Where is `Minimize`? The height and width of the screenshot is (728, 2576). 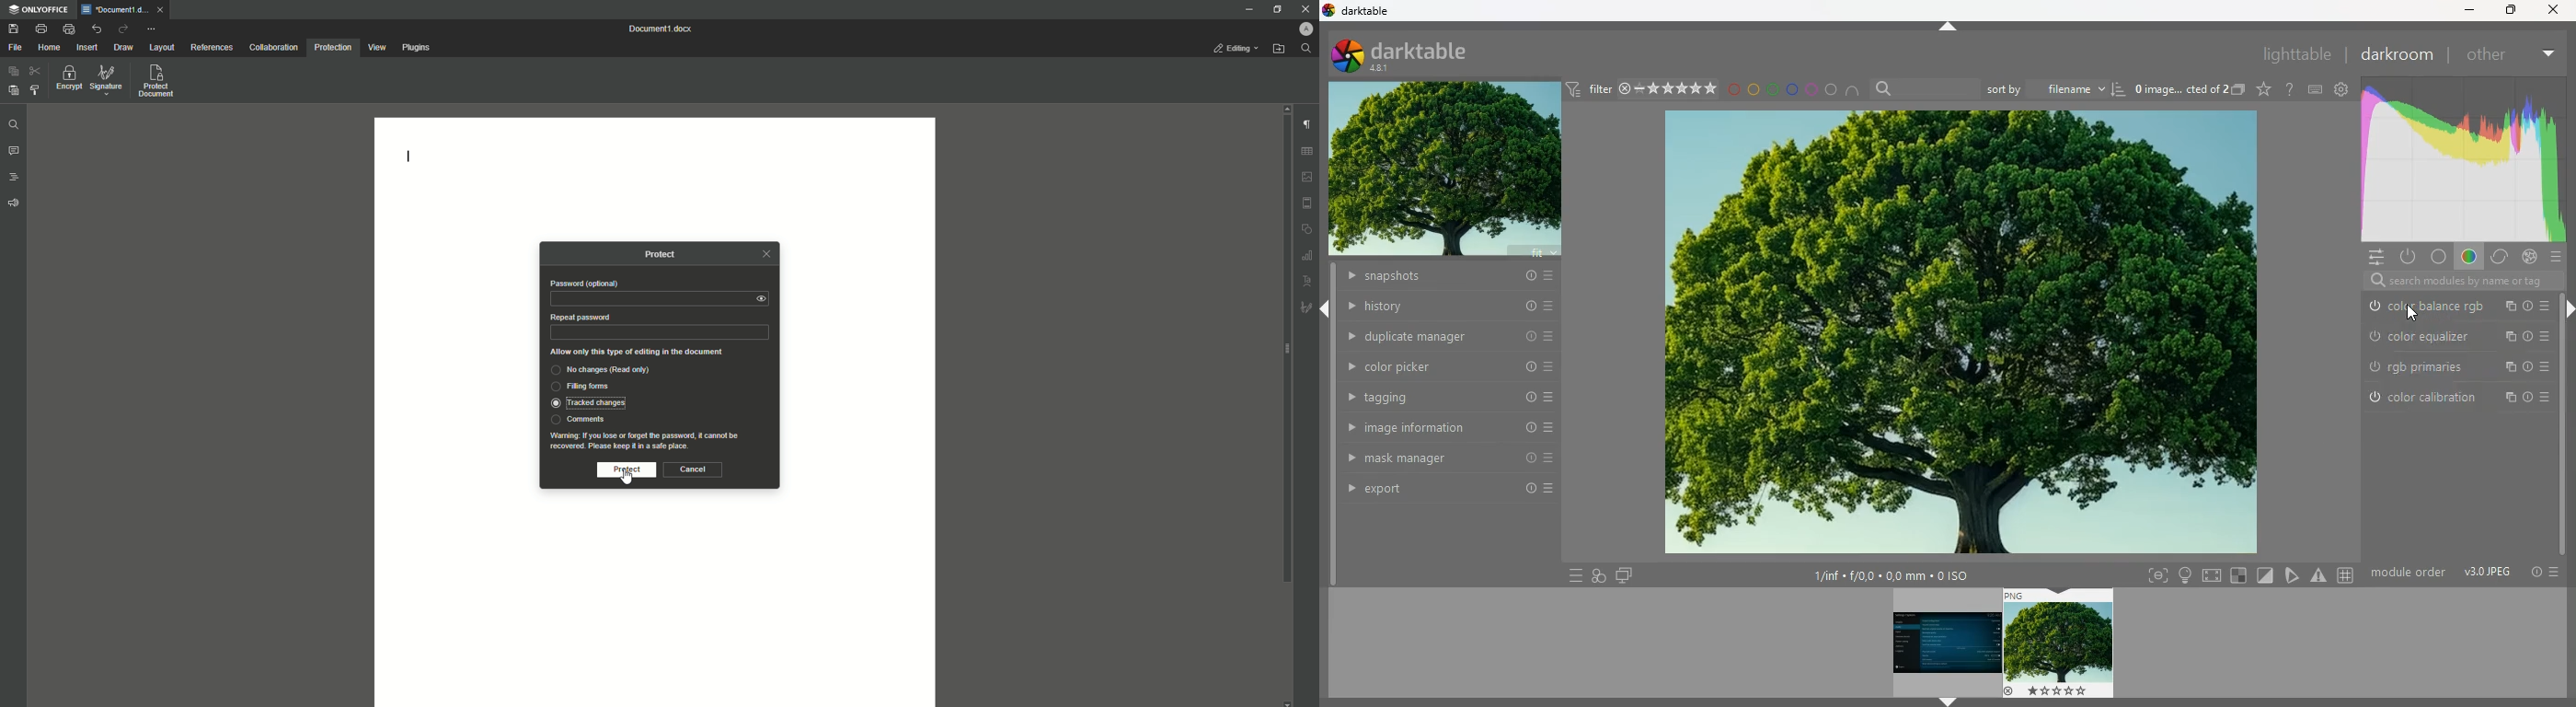
Minimize is located at coordinates (1246, 10).